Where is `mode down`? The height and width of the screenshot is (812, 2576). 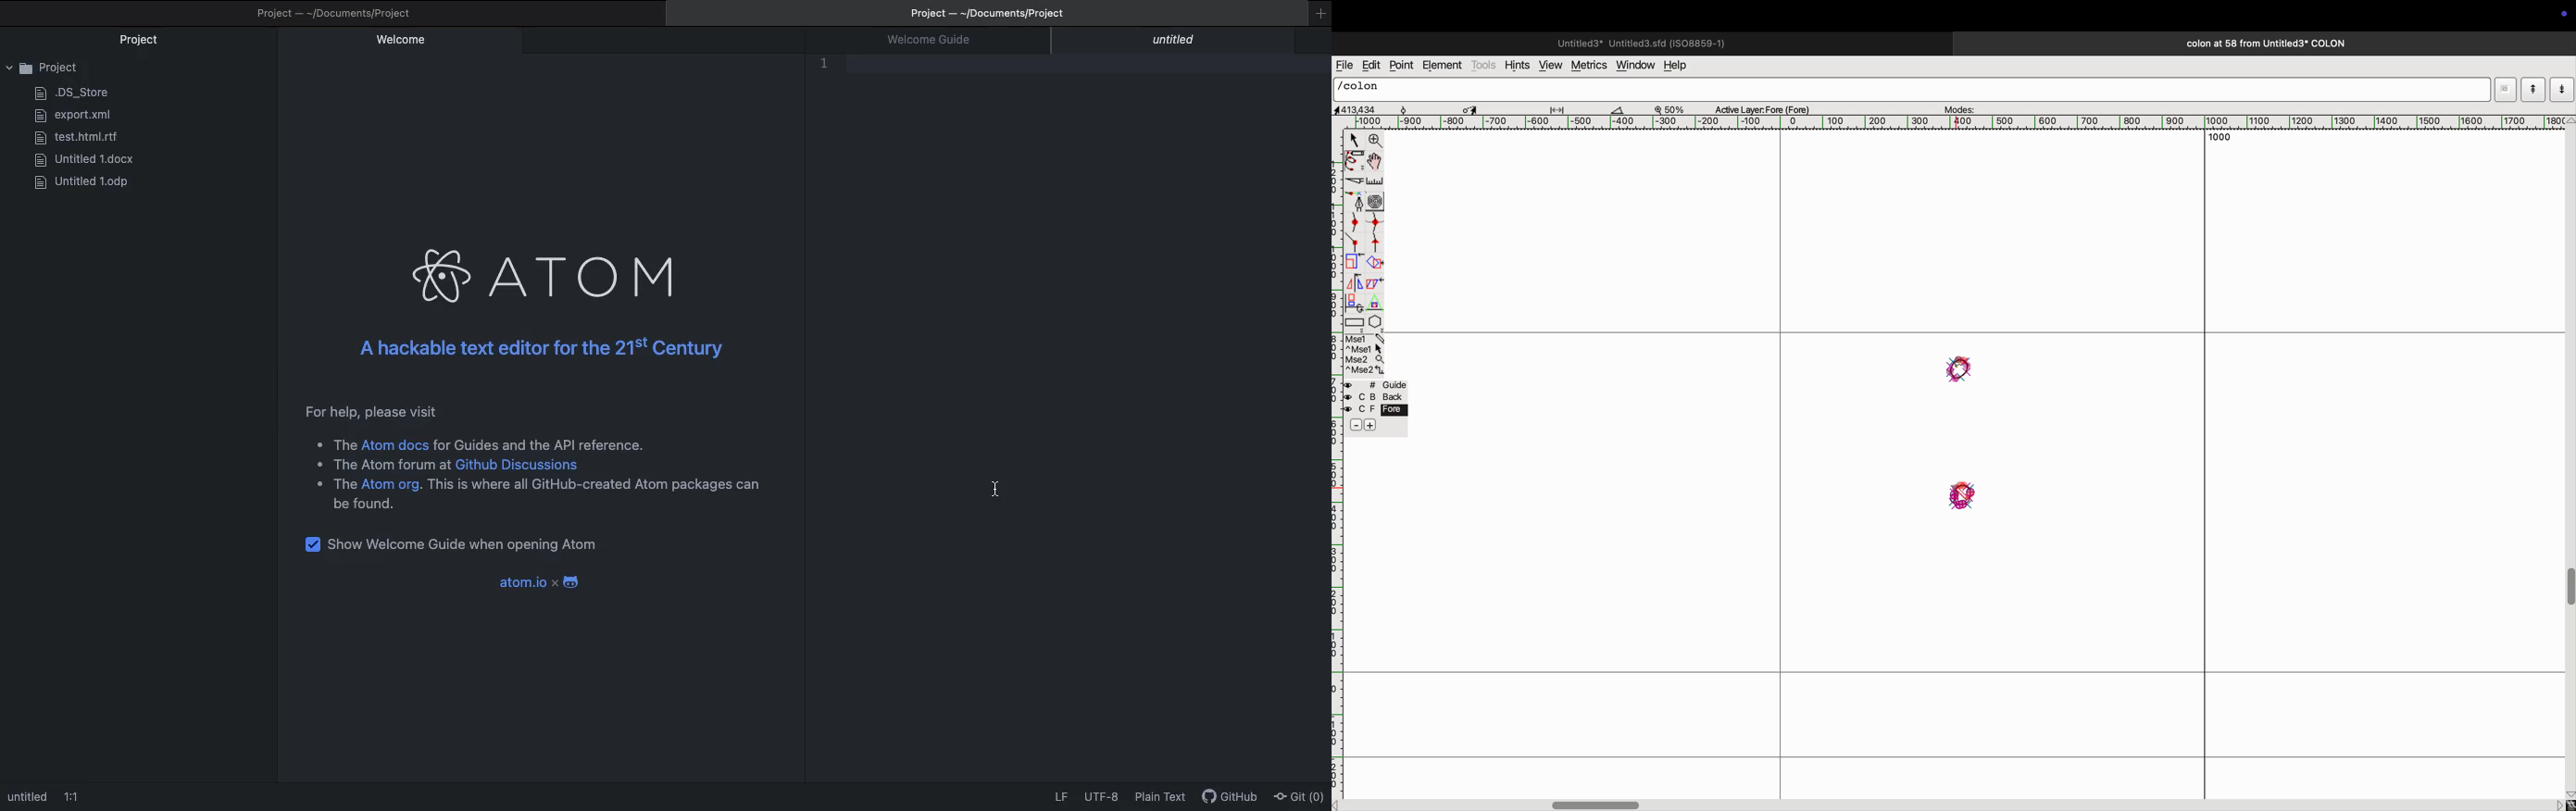 mode down is located at coordinates (2562, 89).